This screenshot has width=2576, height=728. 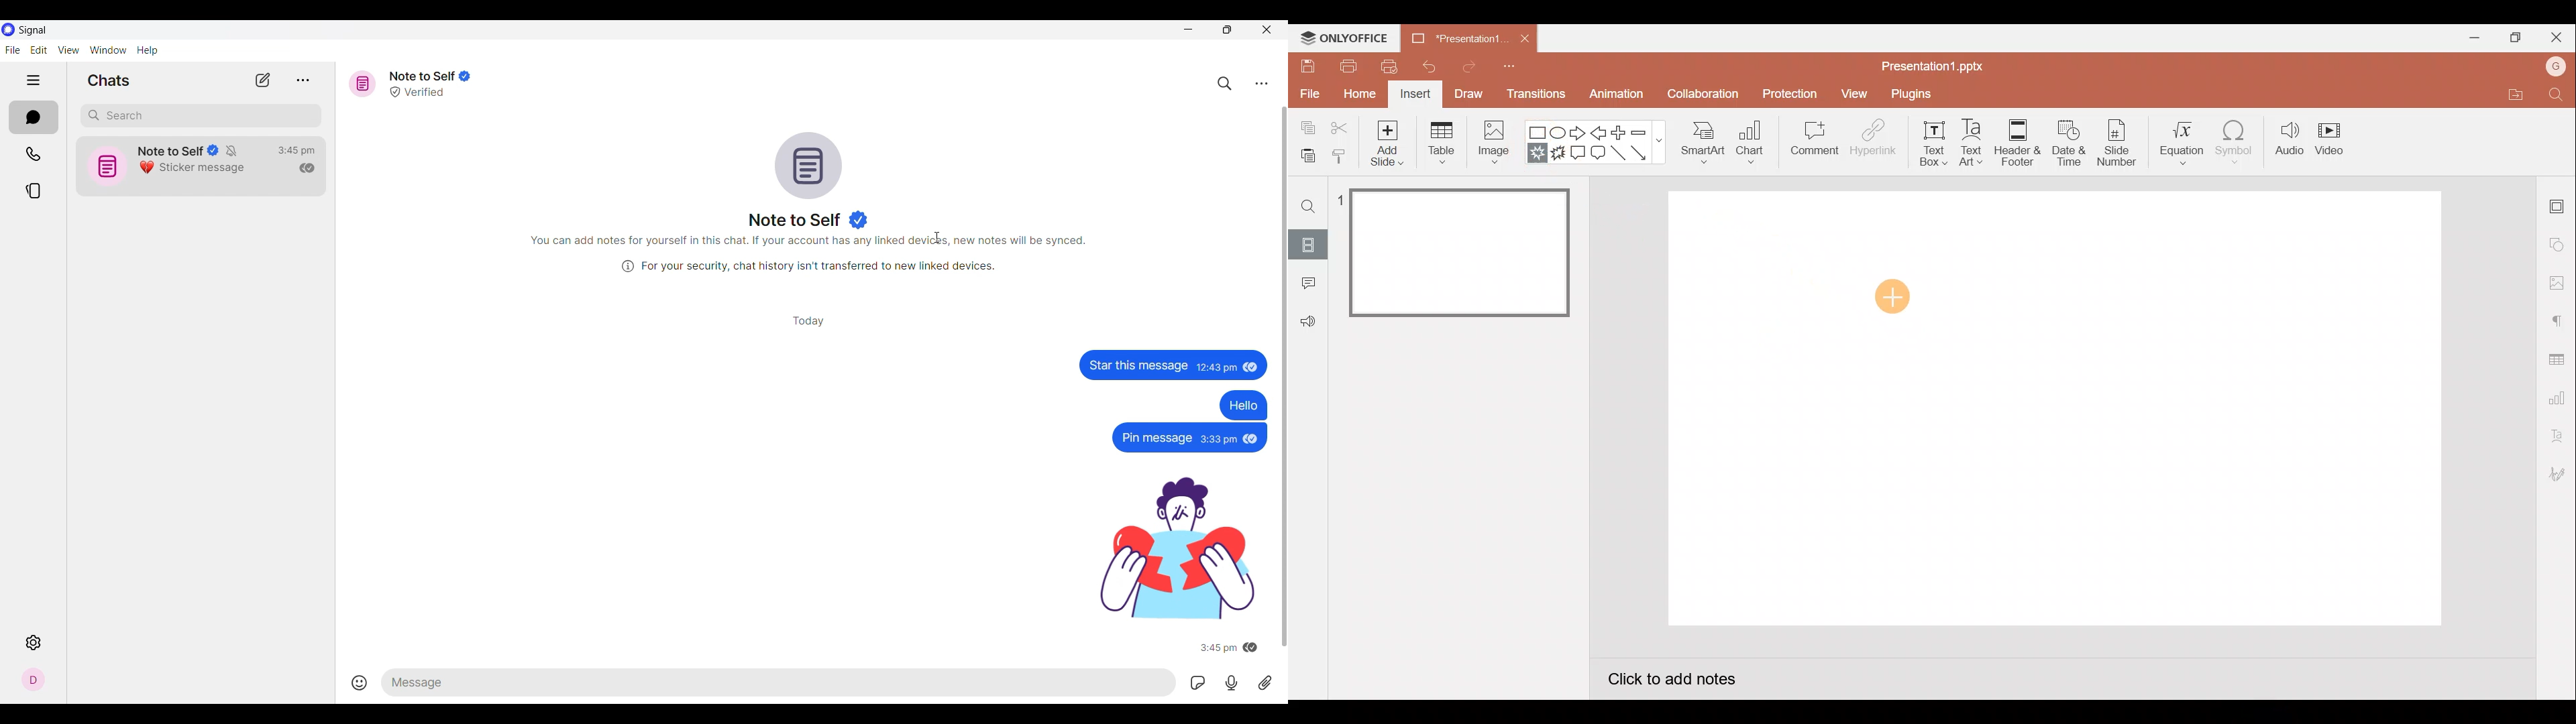 What do you see at coordinates (808, 320) in the screenshot?
I see `Day of conversation` at bounding box center [808, 320].